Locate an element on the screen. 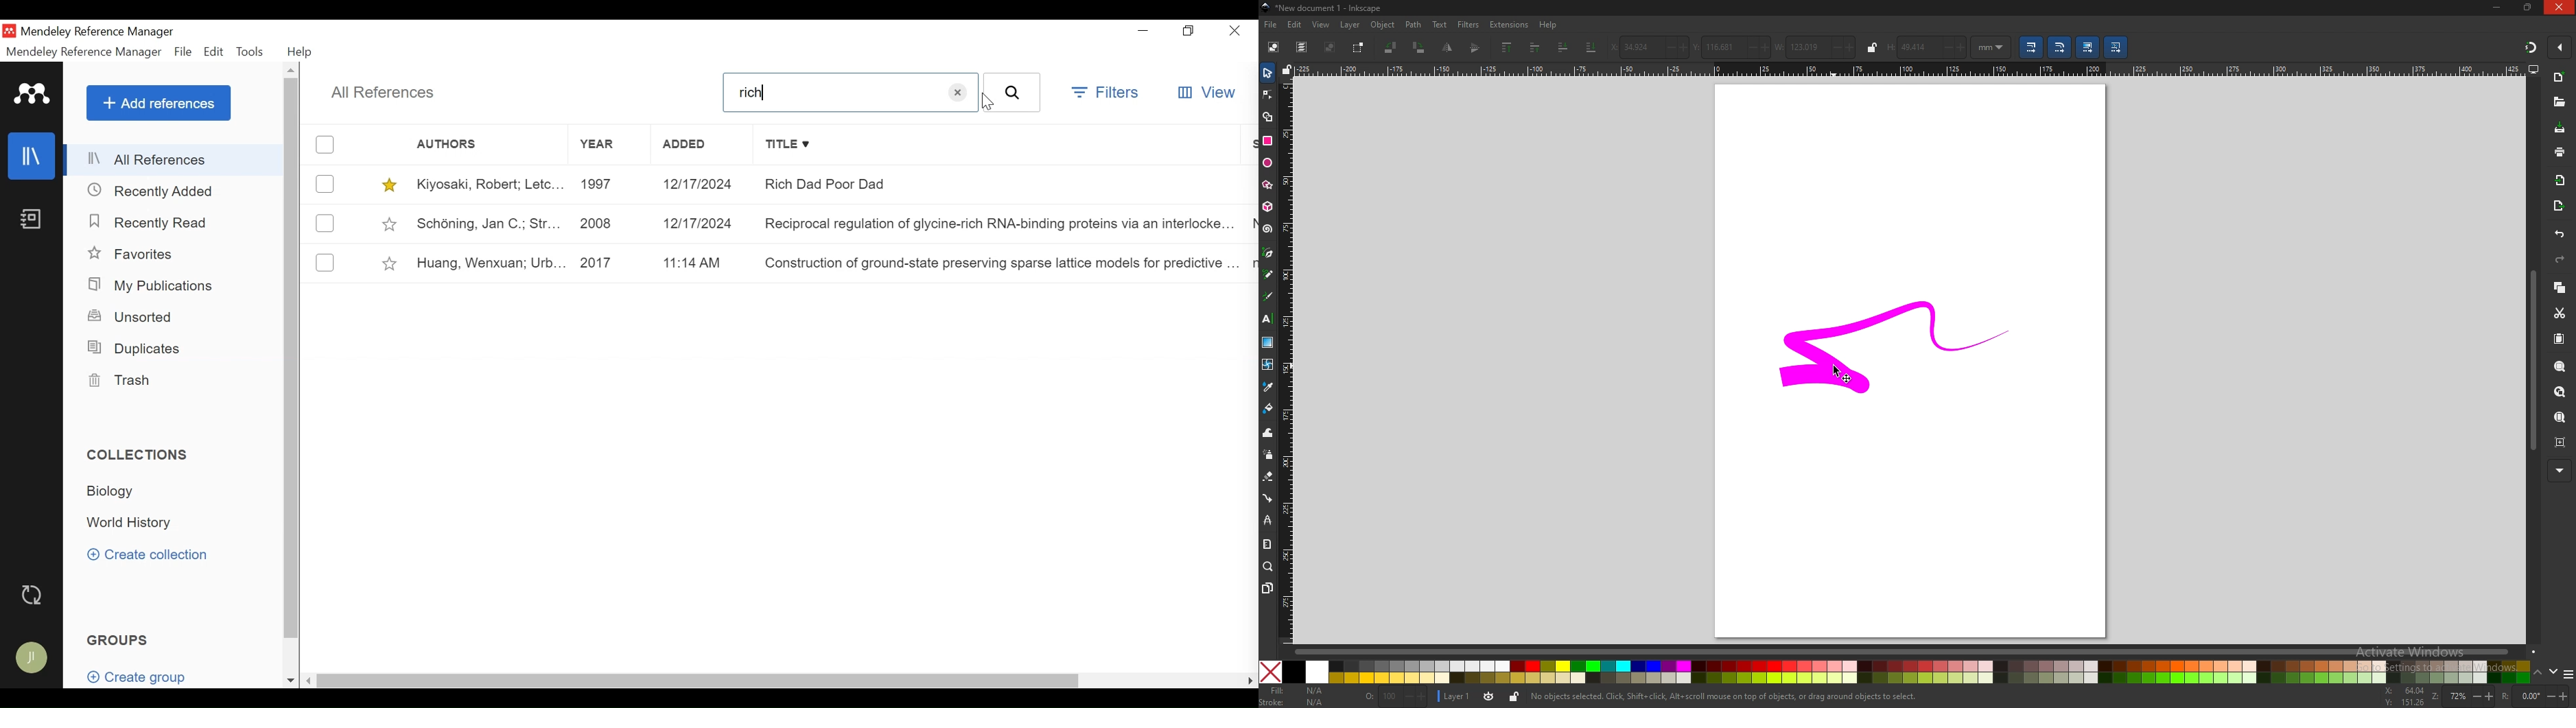 The image size is (2576, 728). lower to bottom is located at coordinates (1591, 48).